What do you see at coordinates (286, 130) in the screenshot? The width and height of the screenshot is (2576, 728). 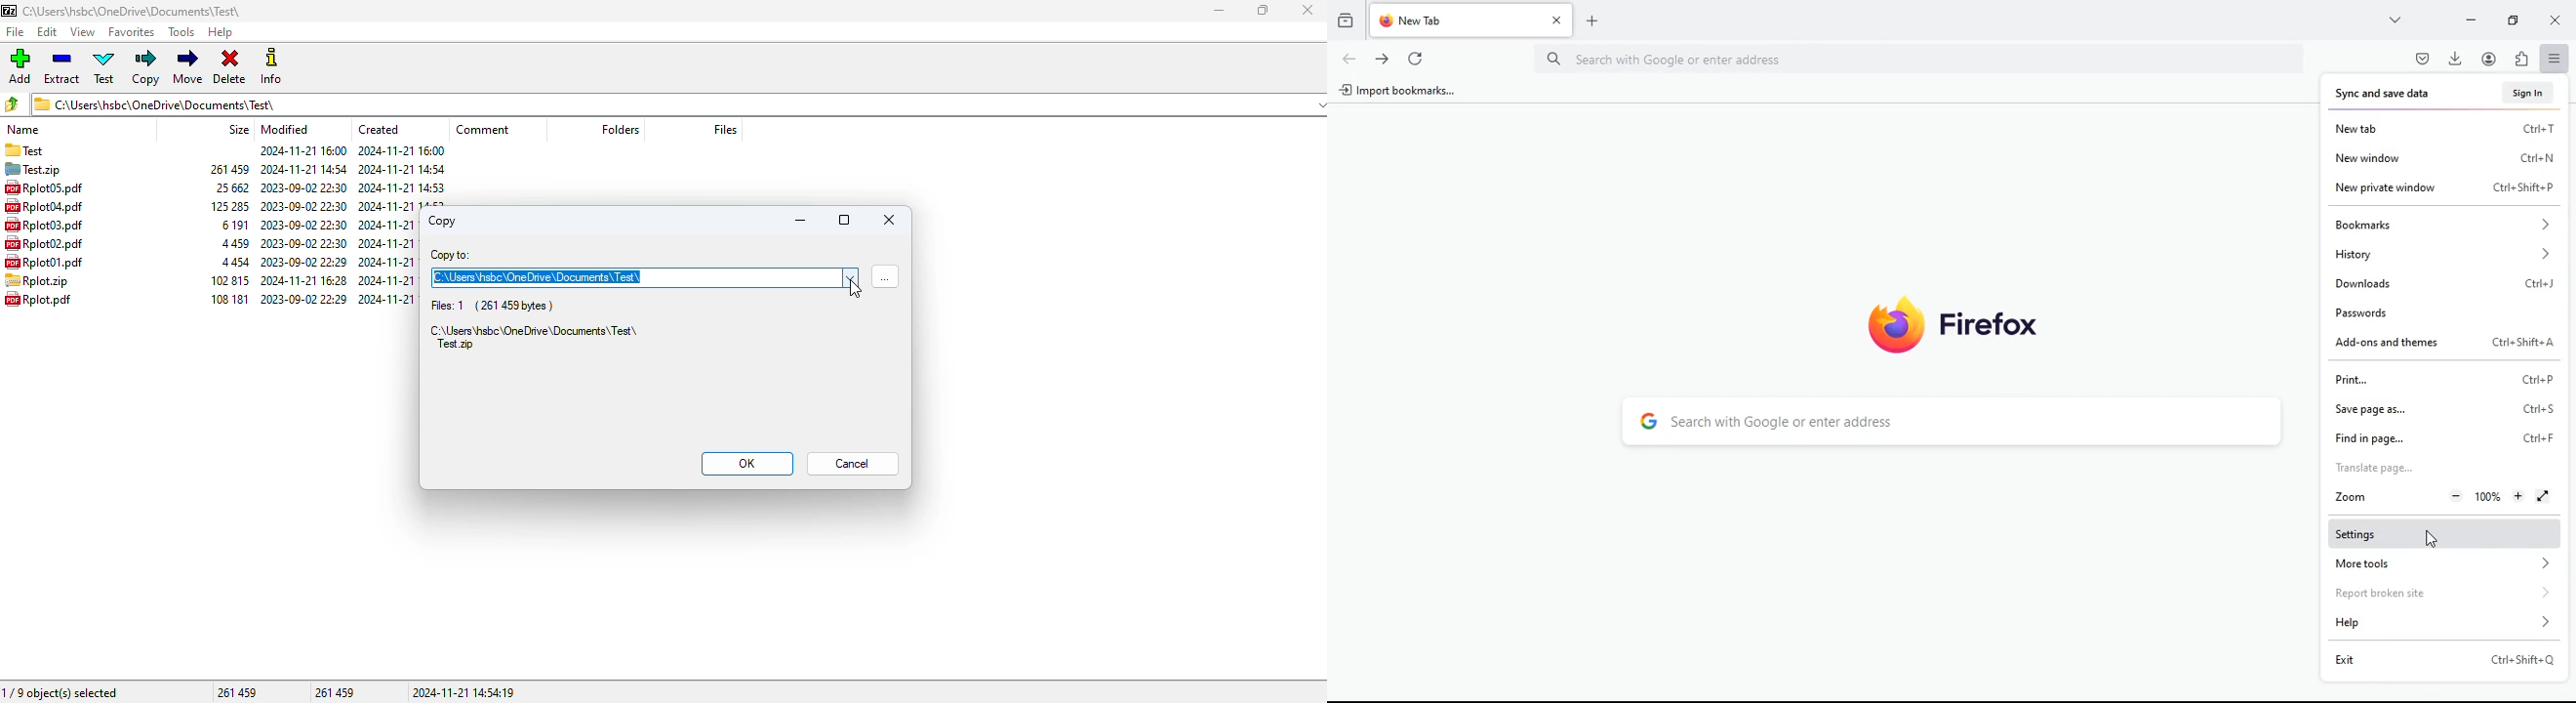 I see `modified` at bounding box center [286, 130].